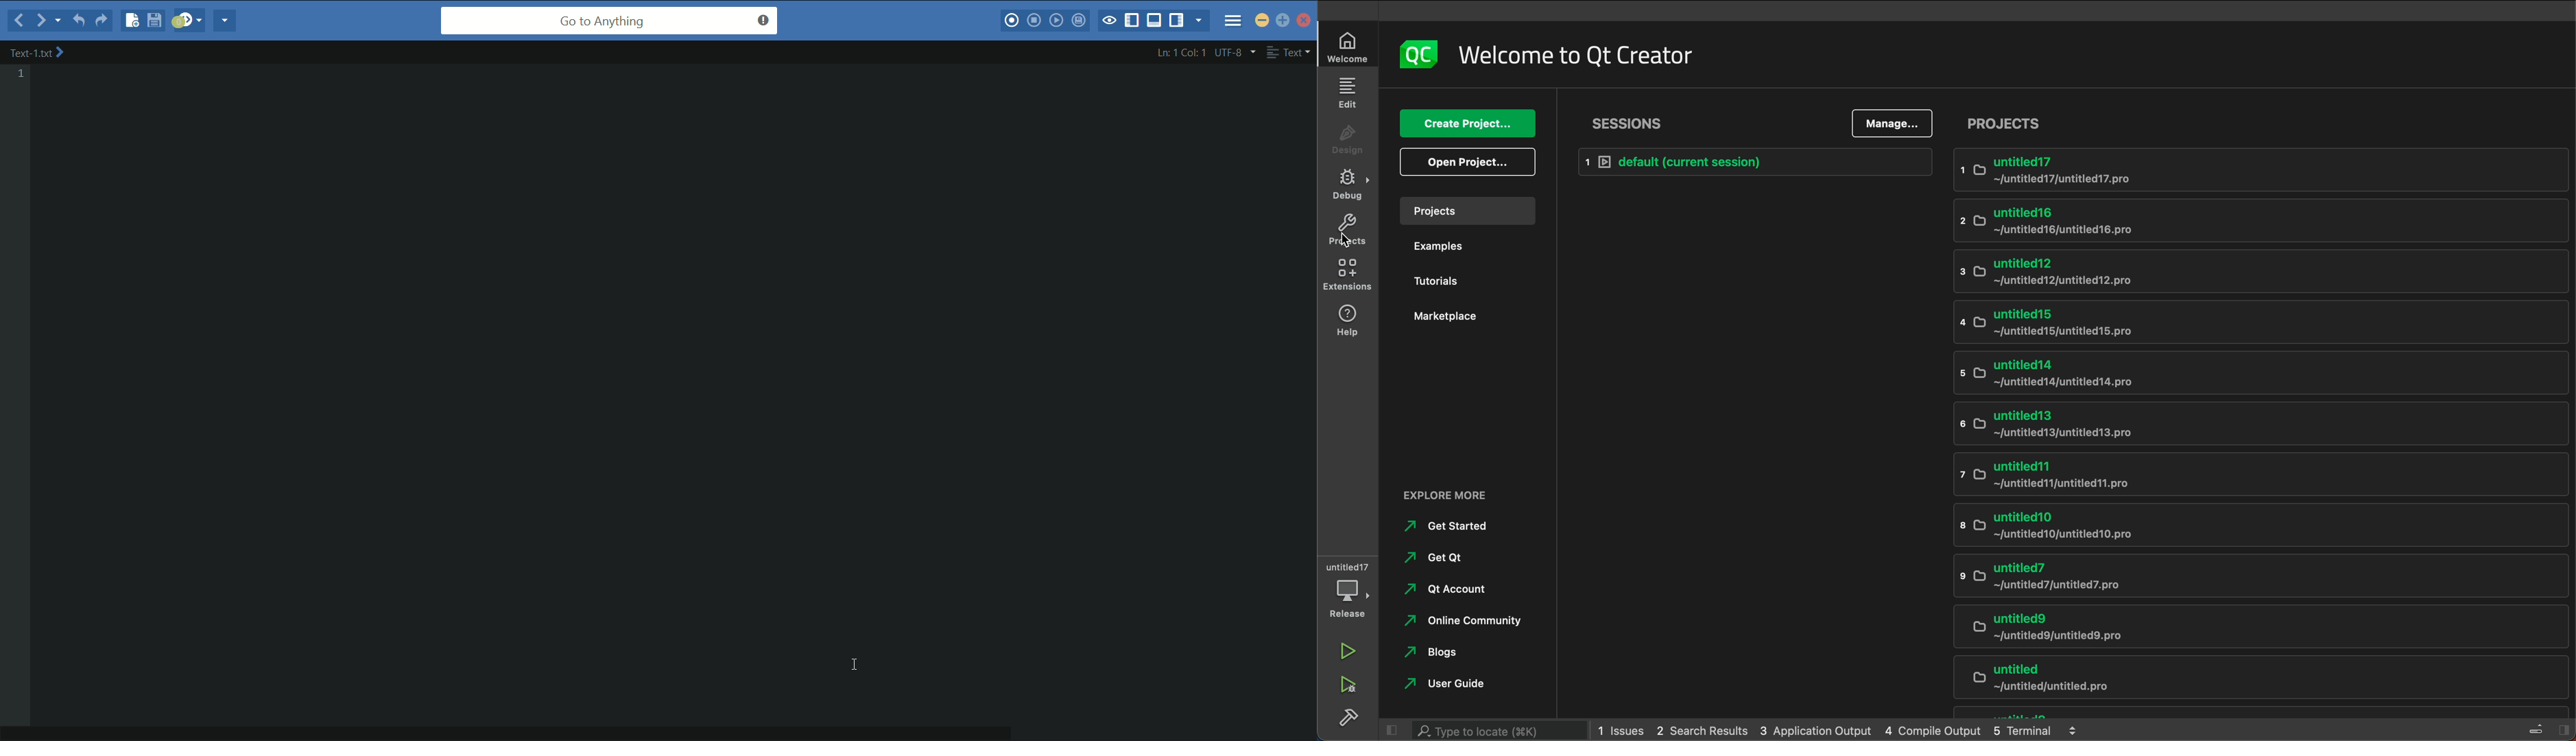 This screenshot has width=2576, height=756. Describe the element at coordinates (2230, 370) in the screenshot. I see `untitled14` at that location.